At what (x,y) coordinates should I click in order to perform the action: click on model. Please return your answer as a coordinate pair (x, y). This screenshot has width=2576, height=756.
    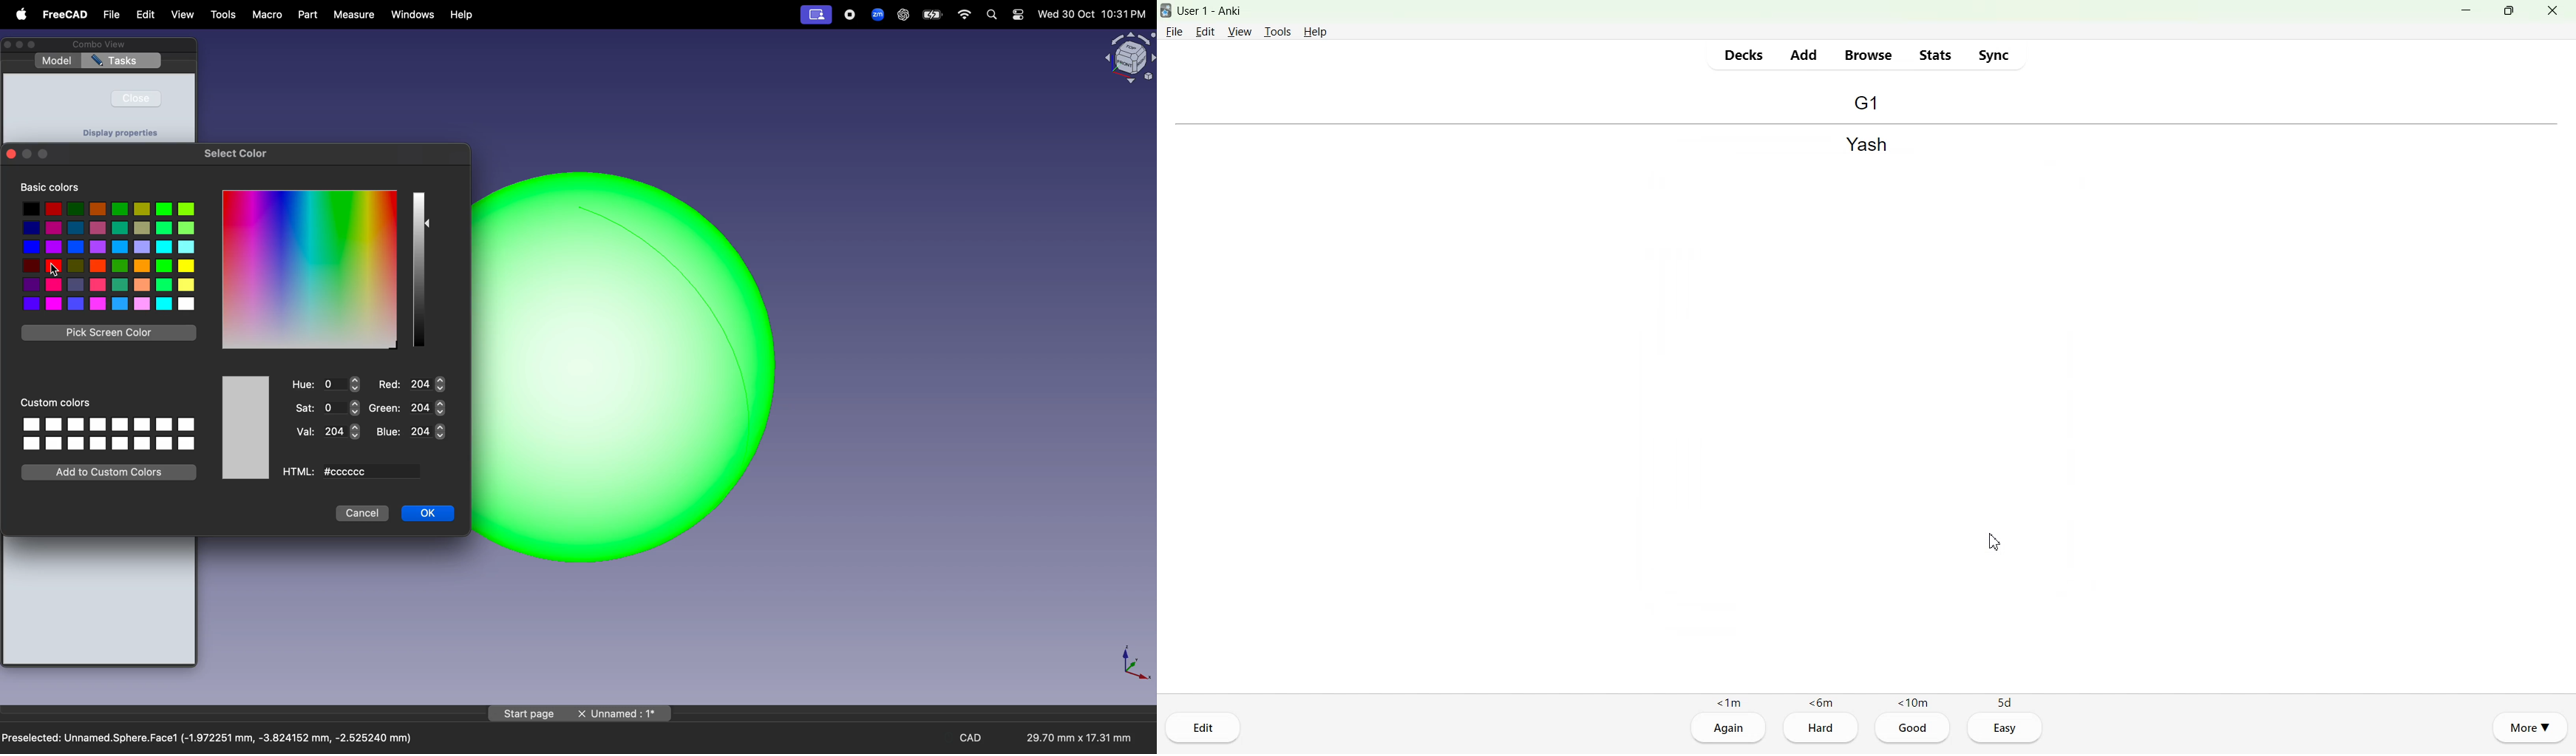
    Looking at the image, I should click on (57, 61).